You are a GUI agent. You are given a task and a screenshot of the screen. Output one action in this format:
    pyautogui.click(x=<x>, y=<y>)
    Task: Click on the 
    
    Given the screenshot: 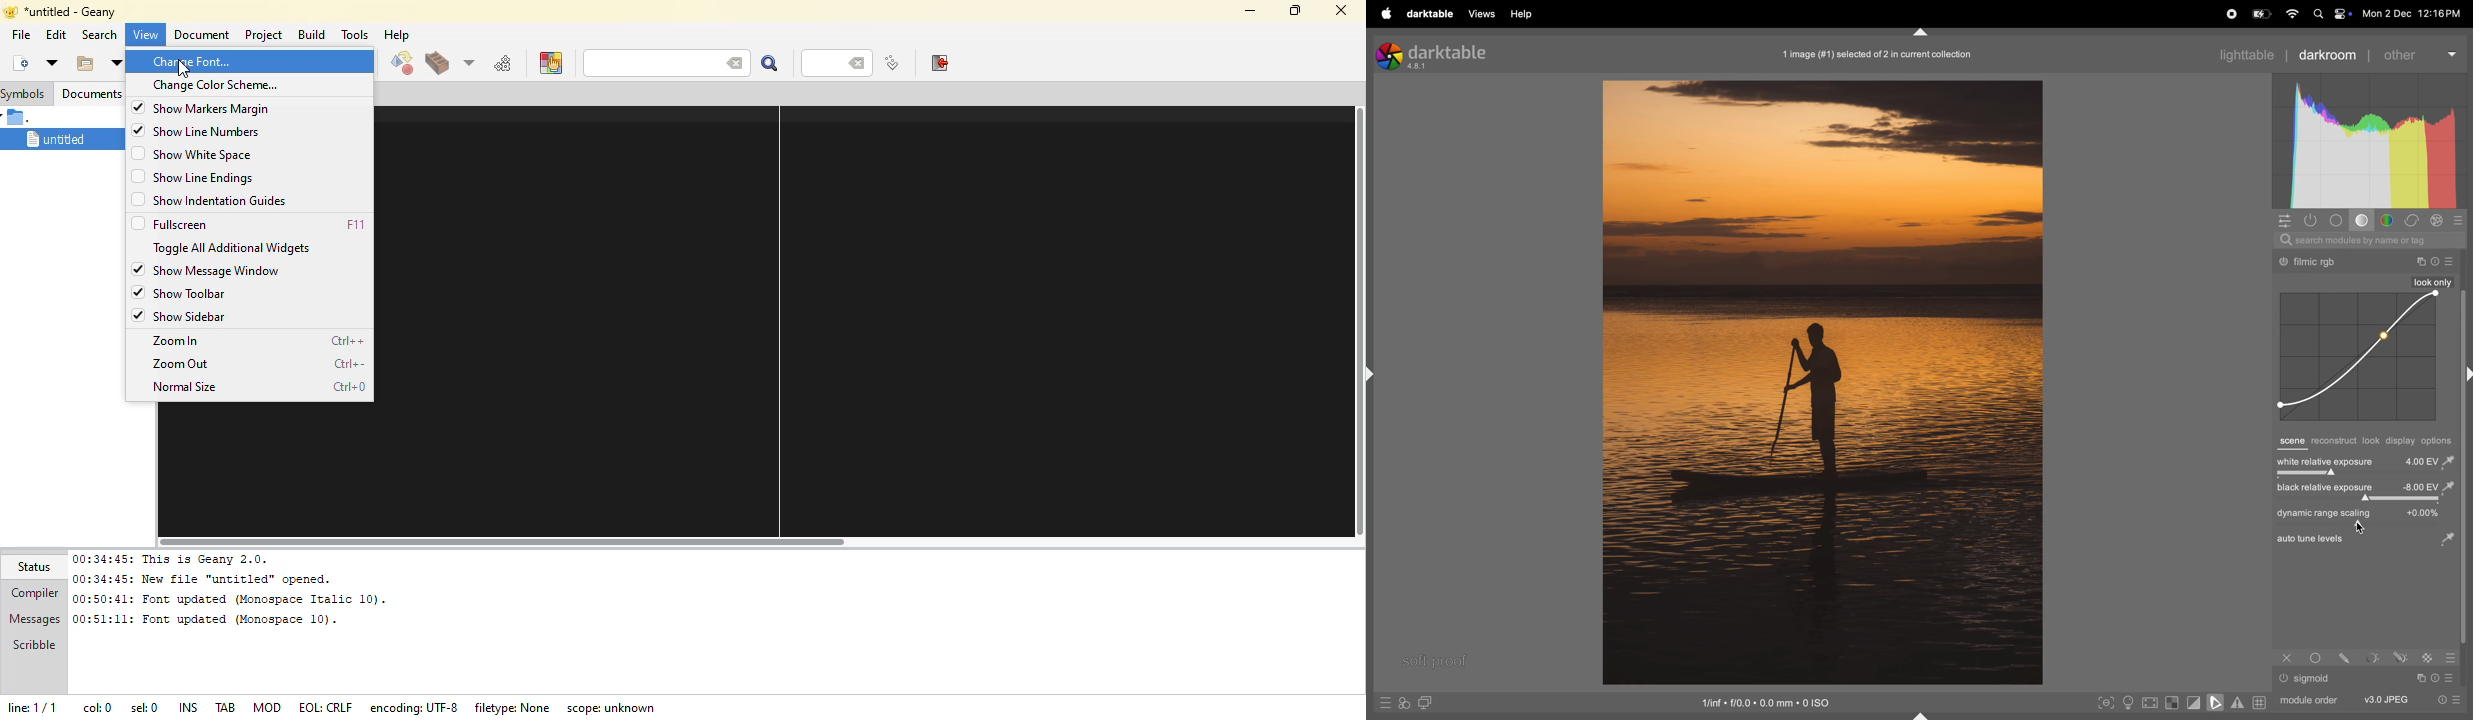 What is the action you would take?
    pyautogui.click(x=2348, y=657)
    